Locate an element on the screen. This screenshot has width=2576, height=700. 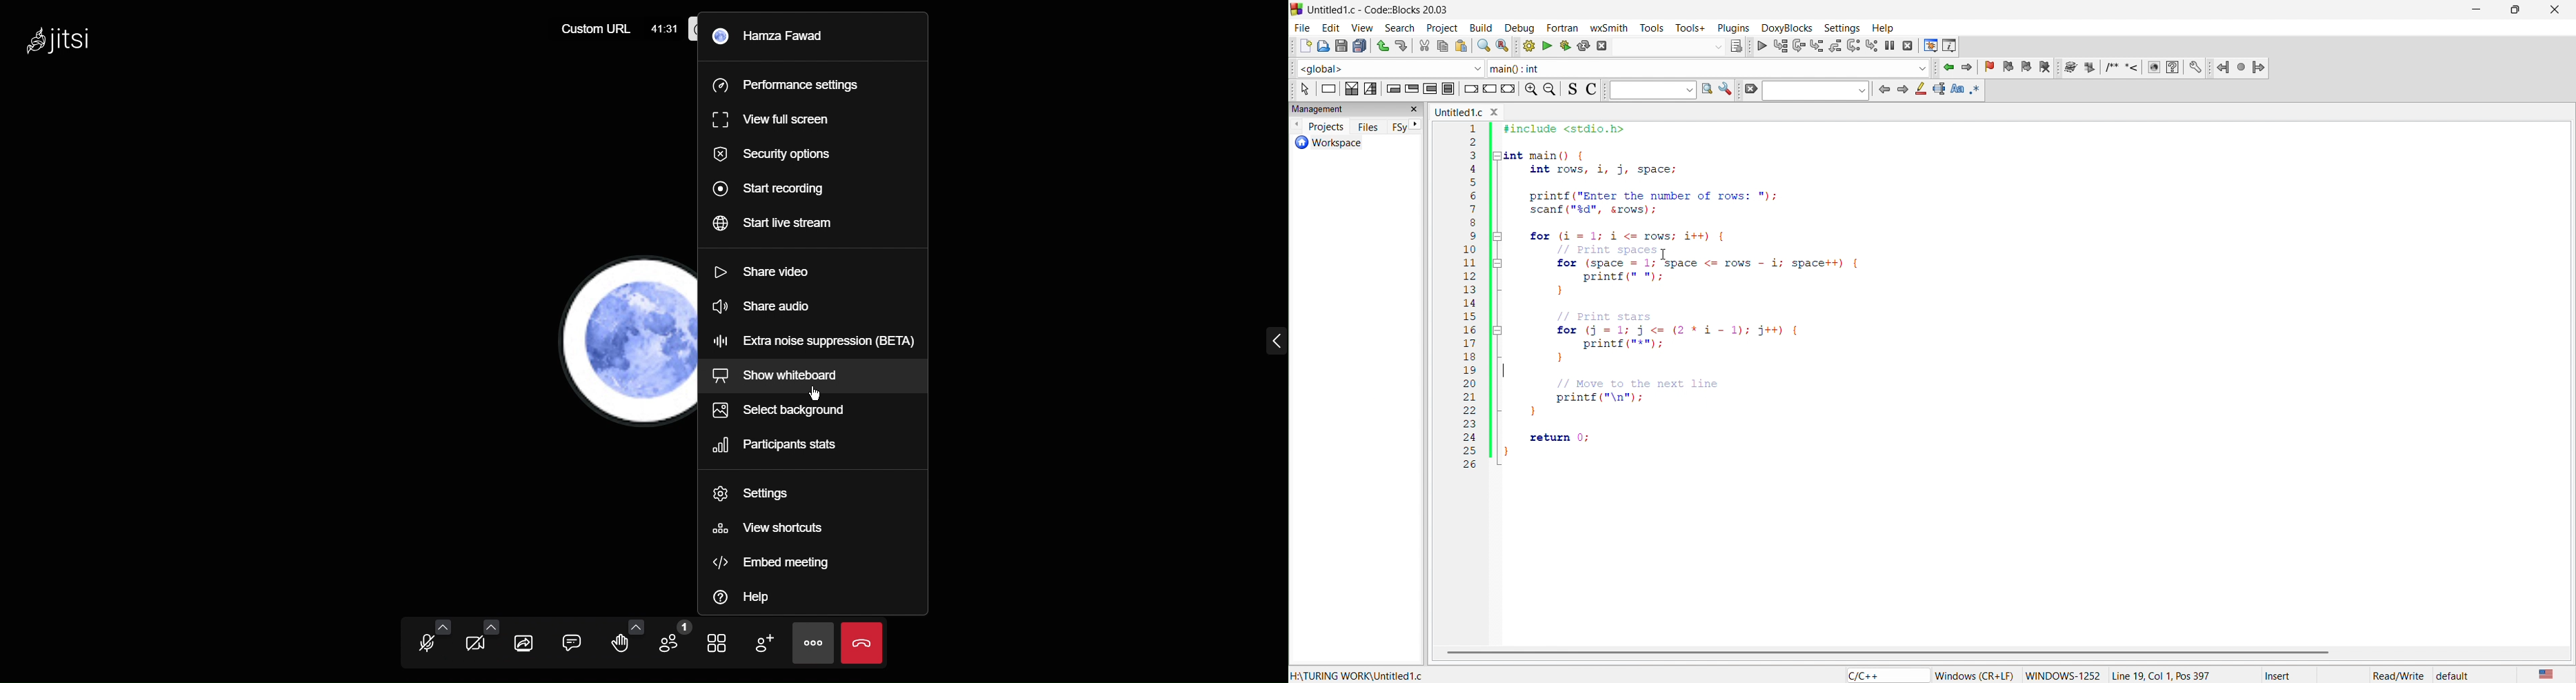
undo is located at coordinates (1381, 44).